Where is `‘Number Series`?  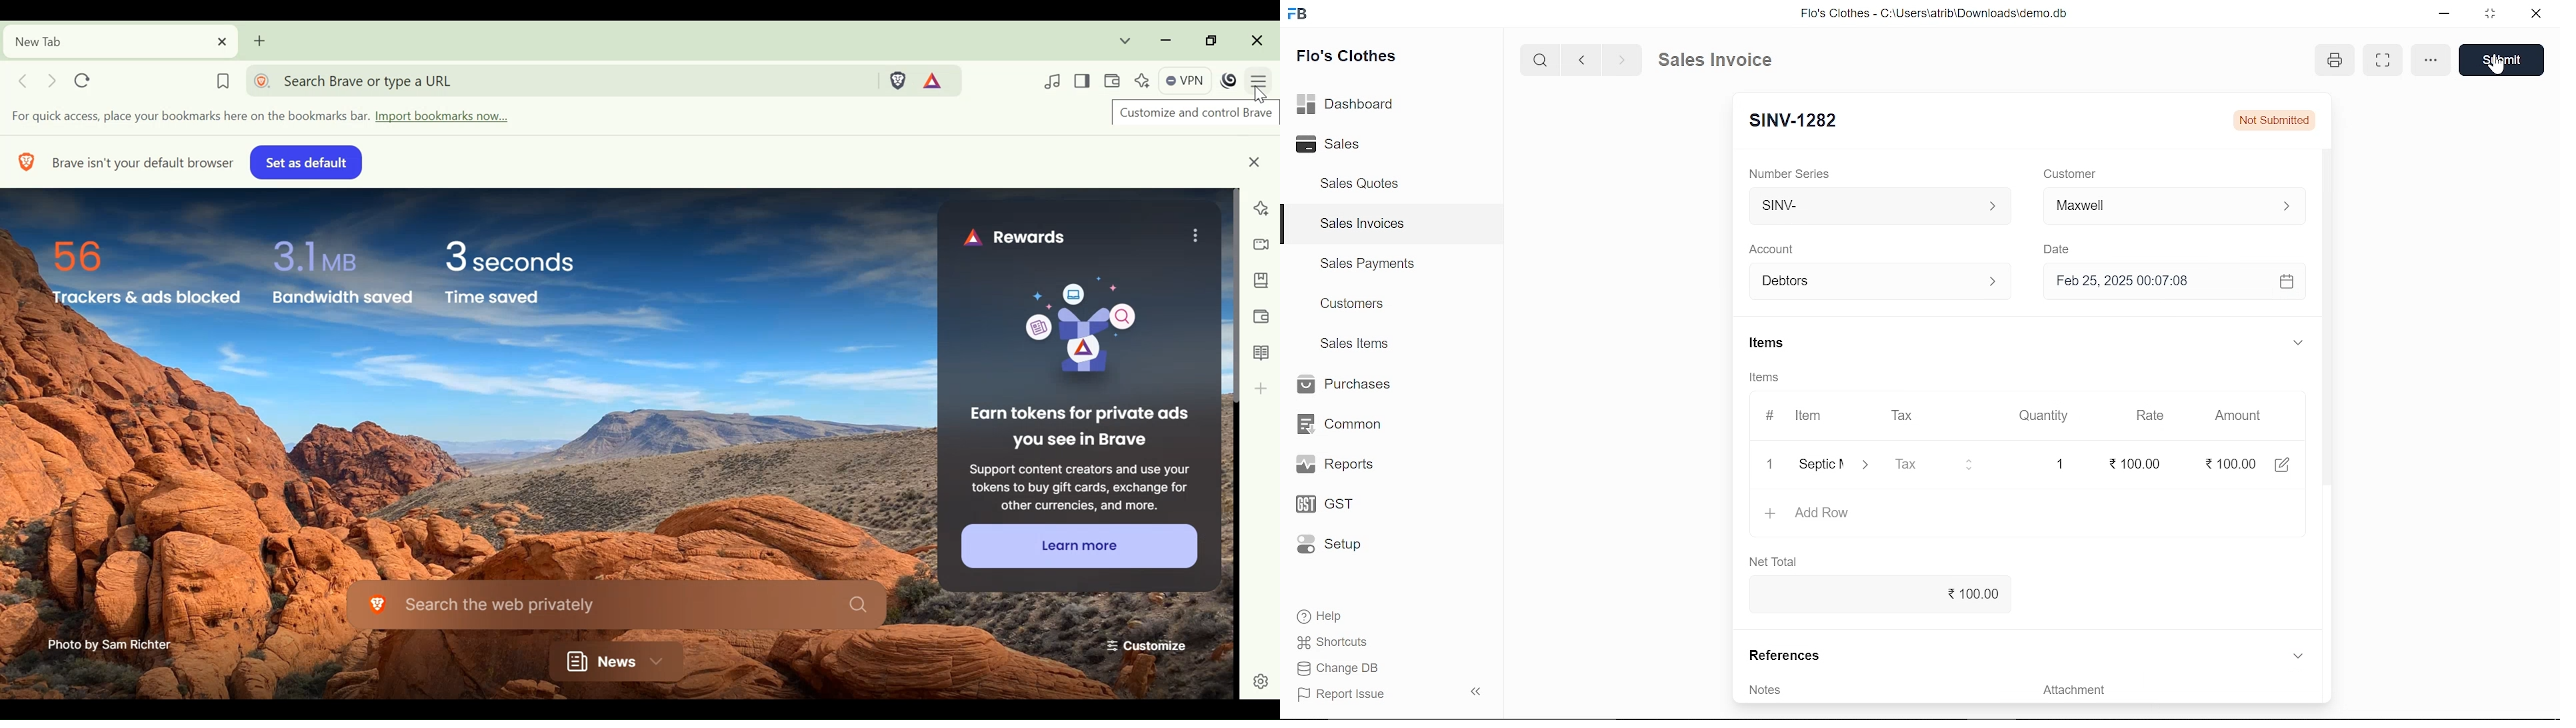
‘Number Series is located at coordinates (1790, 173).